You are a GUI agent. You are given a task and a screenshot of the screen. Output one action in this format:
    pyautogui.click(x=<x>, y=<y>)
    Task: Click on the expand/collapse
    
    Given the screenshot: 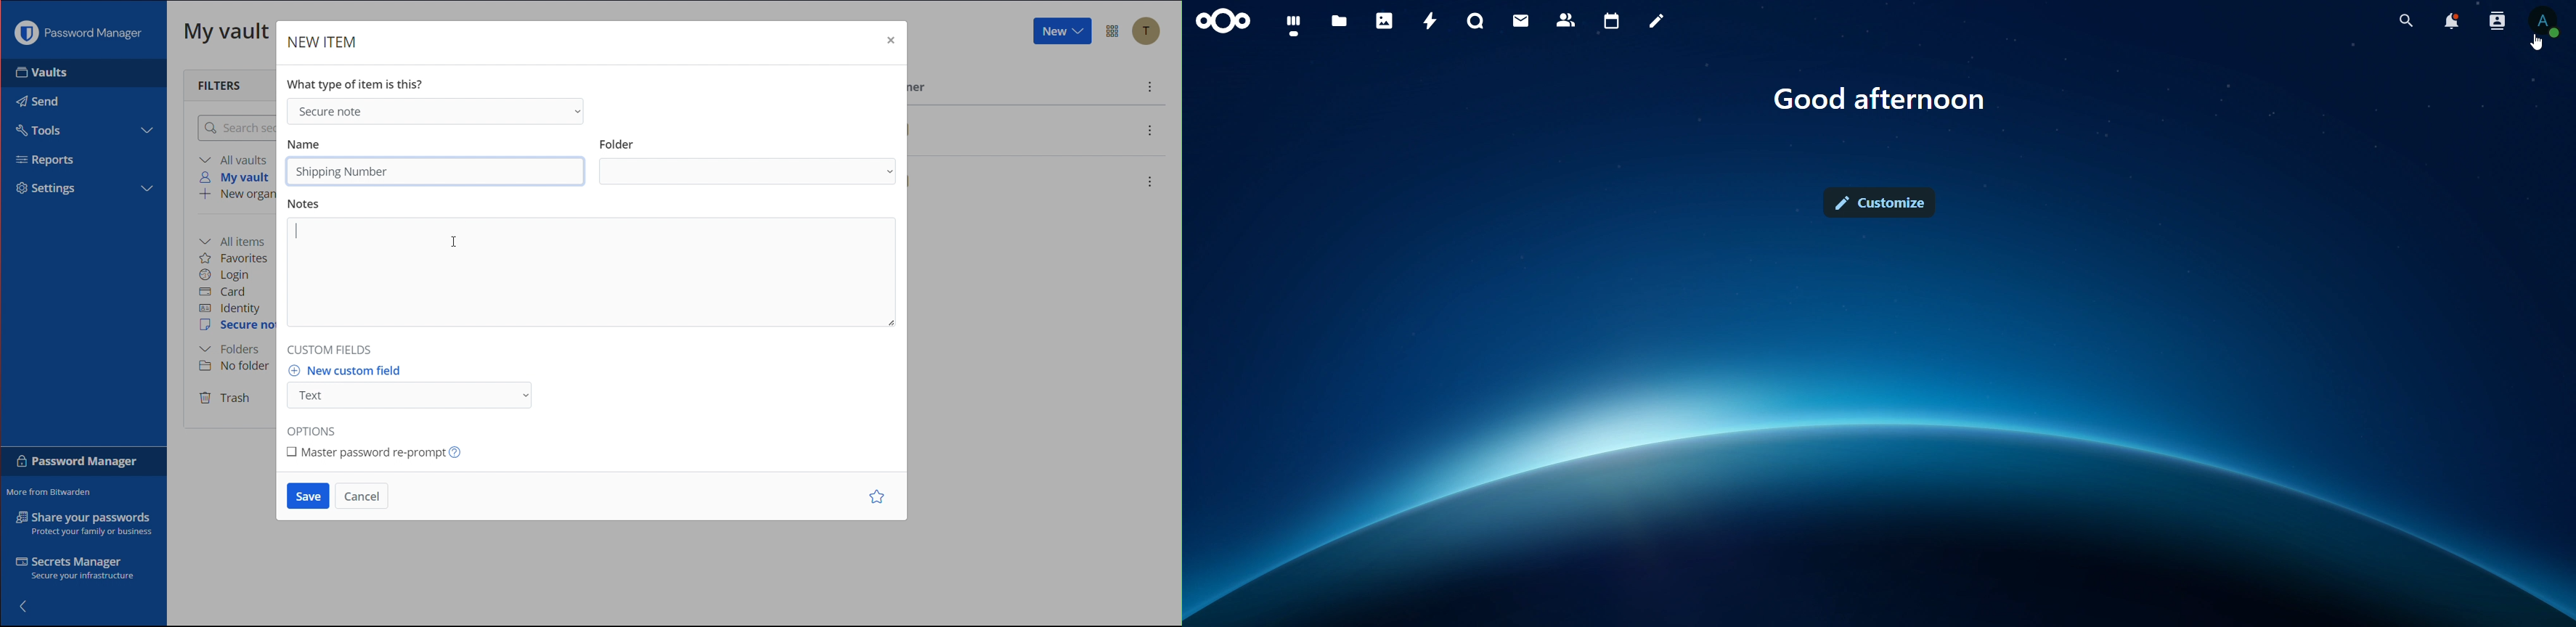 What is the action you would take?
    pyautogui.click(x=150, y=187)
    